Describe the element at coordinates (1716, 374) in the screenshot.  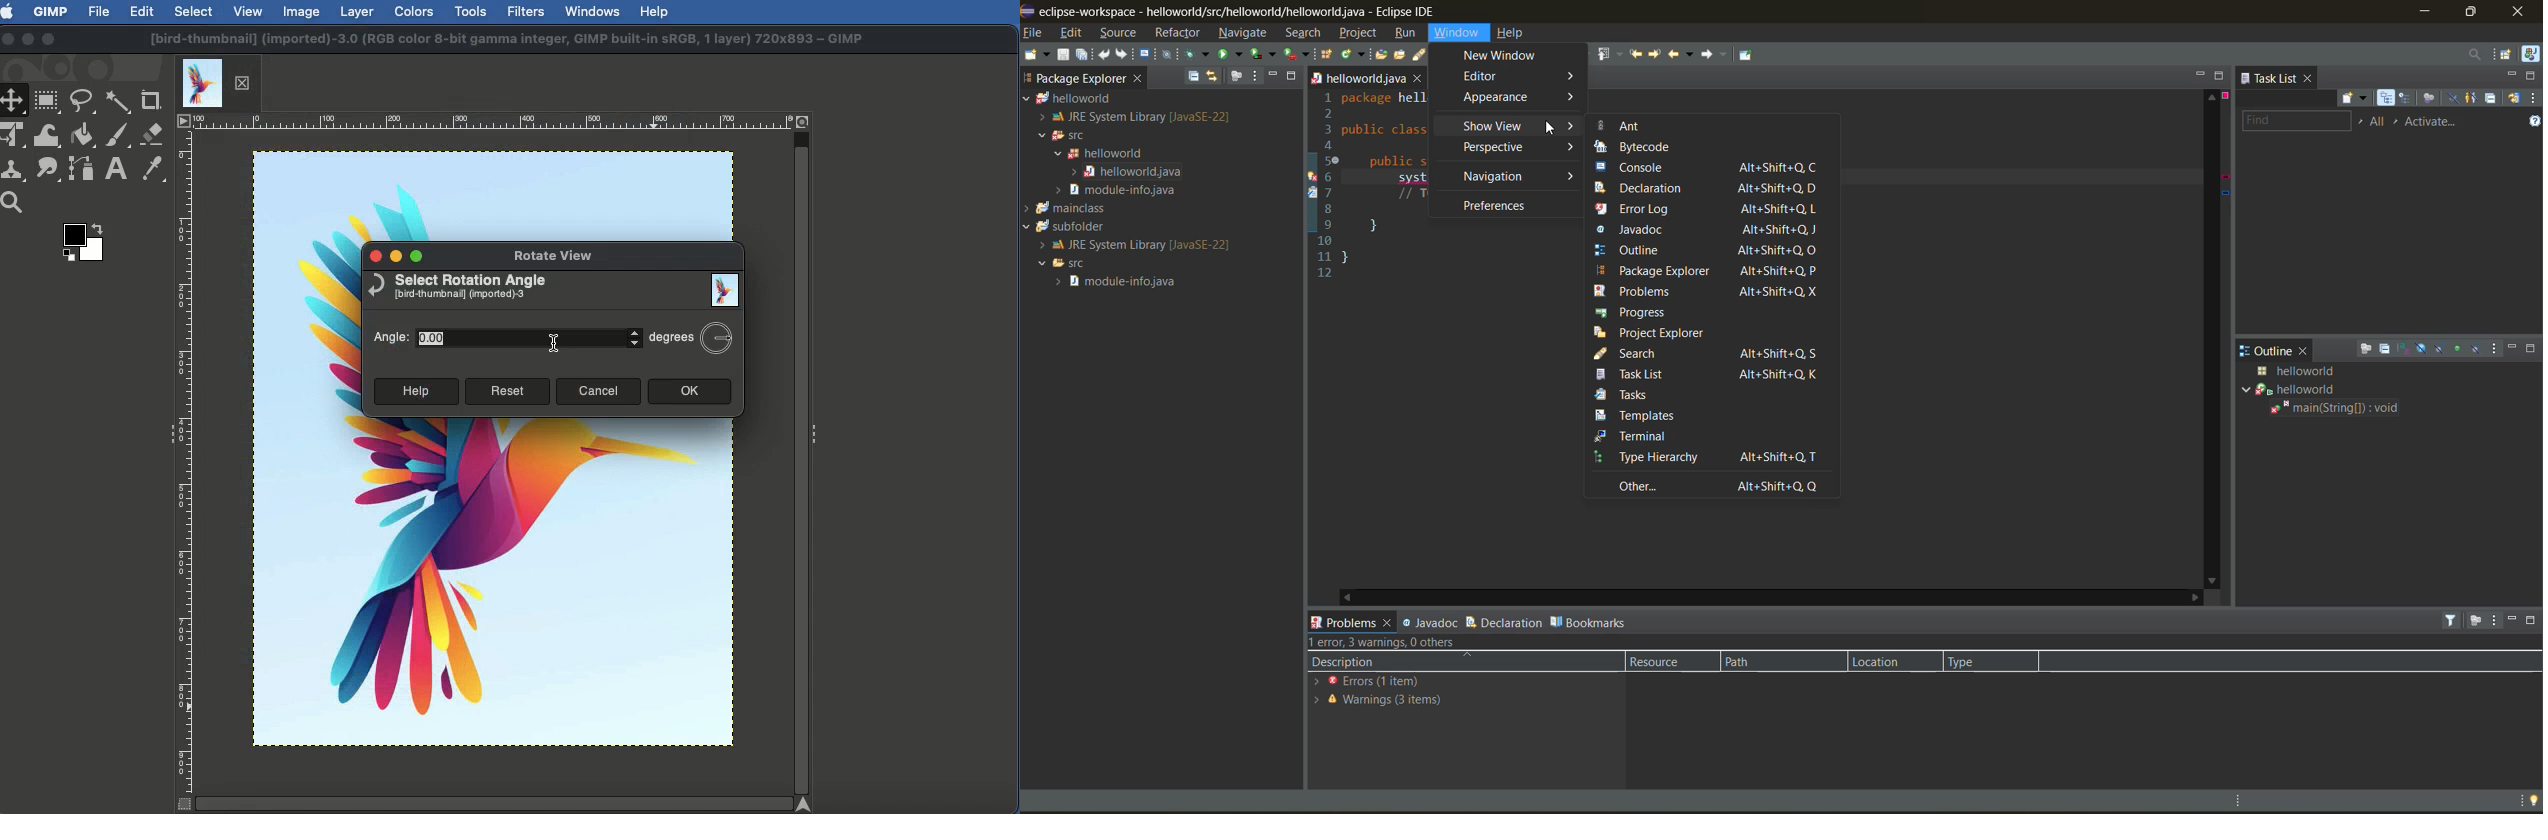
I see `task list` at that location.